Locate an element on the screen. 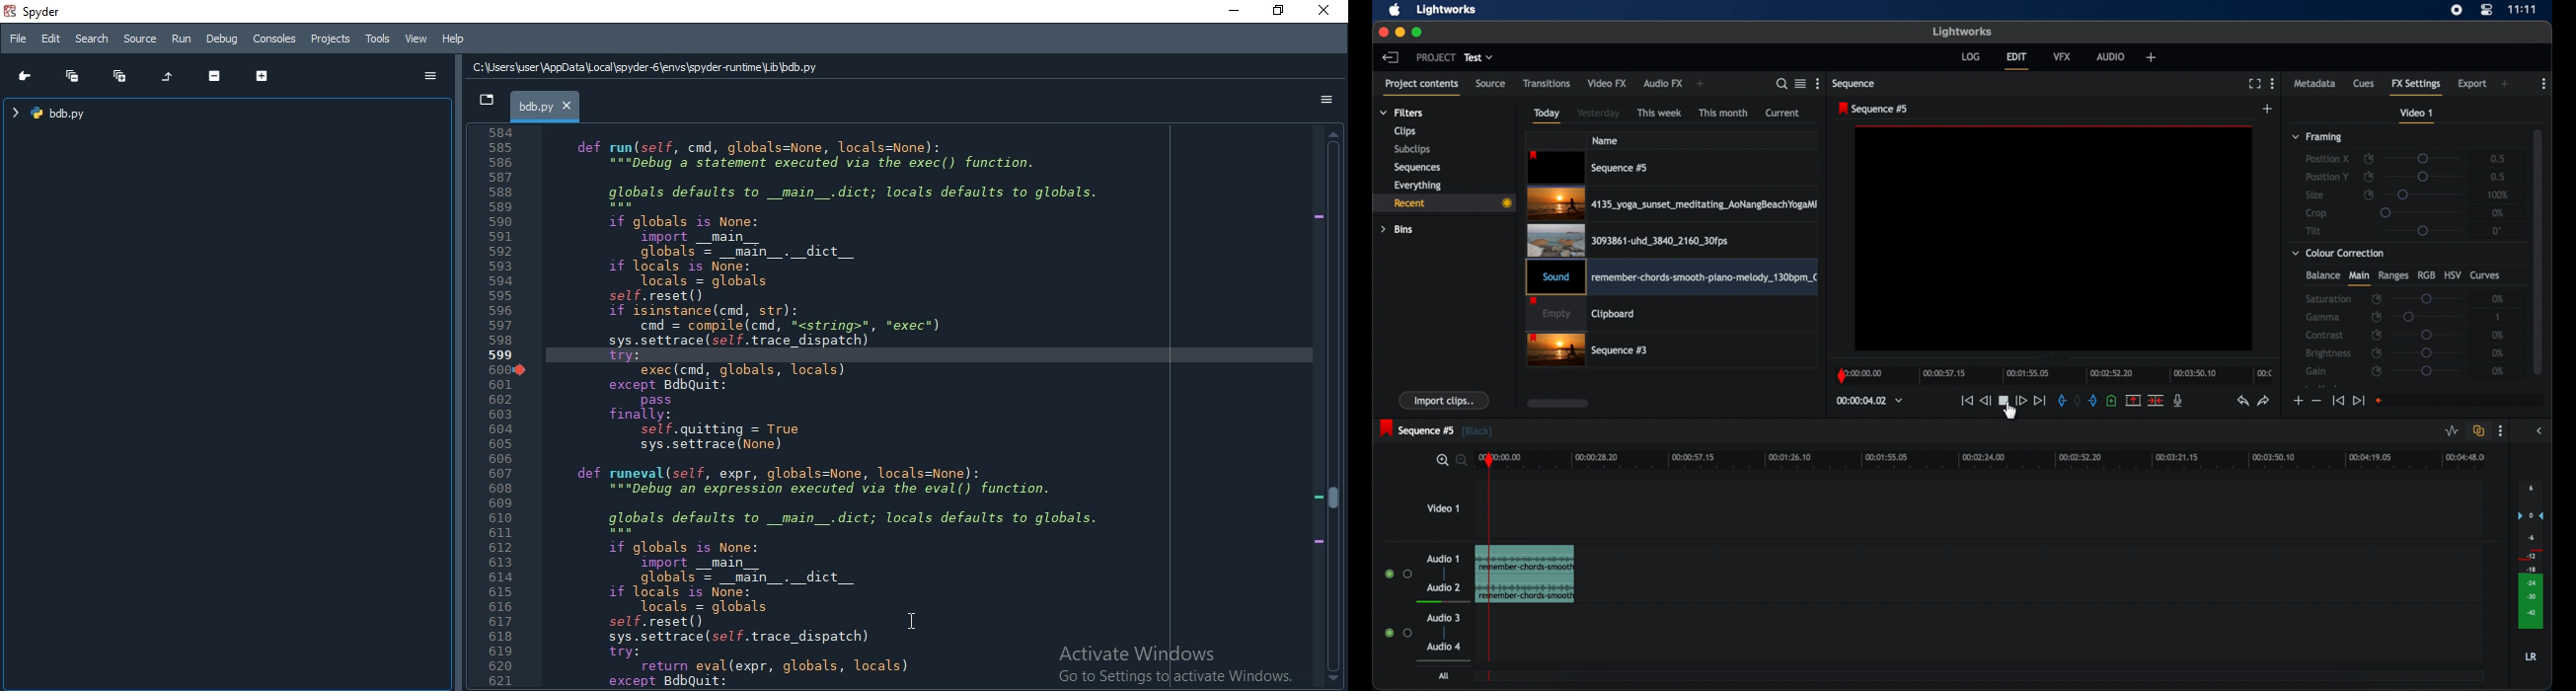 The image size is (2576, 700). minimize is located at coordinates (1236, 12).